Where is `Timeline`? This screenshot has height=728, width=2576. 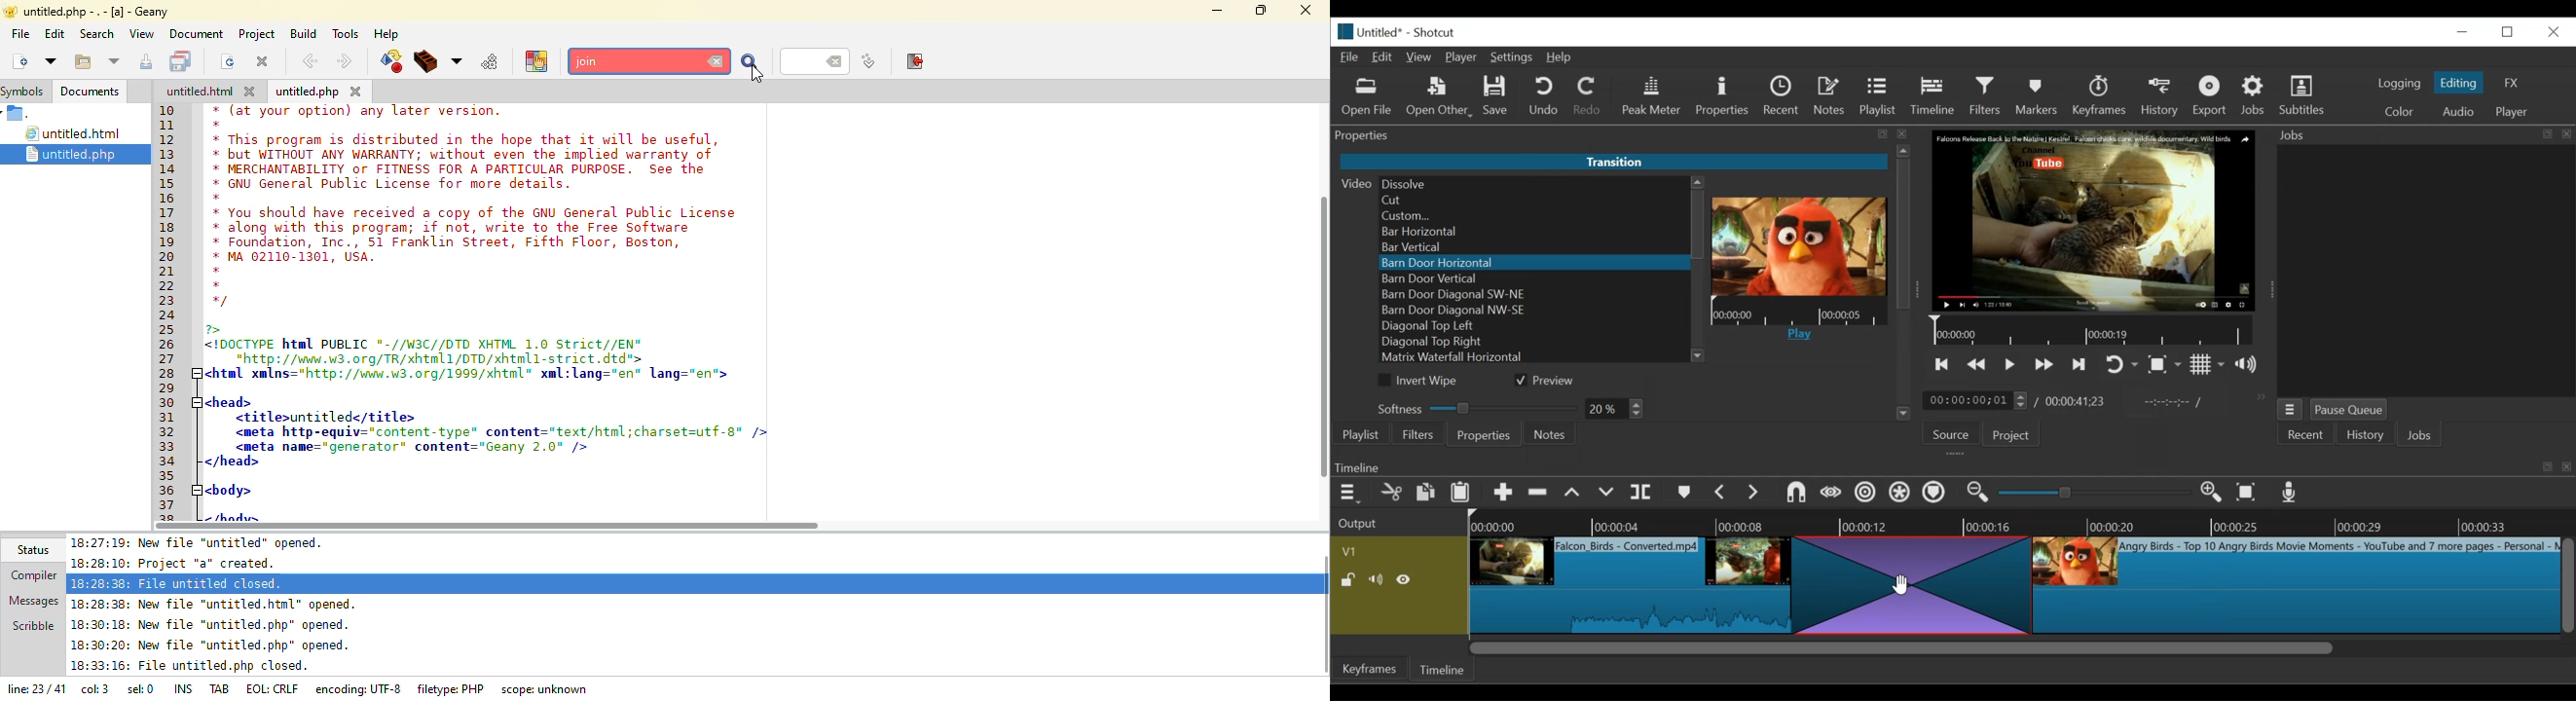
Timeline is located at coordinates (1447, 669).